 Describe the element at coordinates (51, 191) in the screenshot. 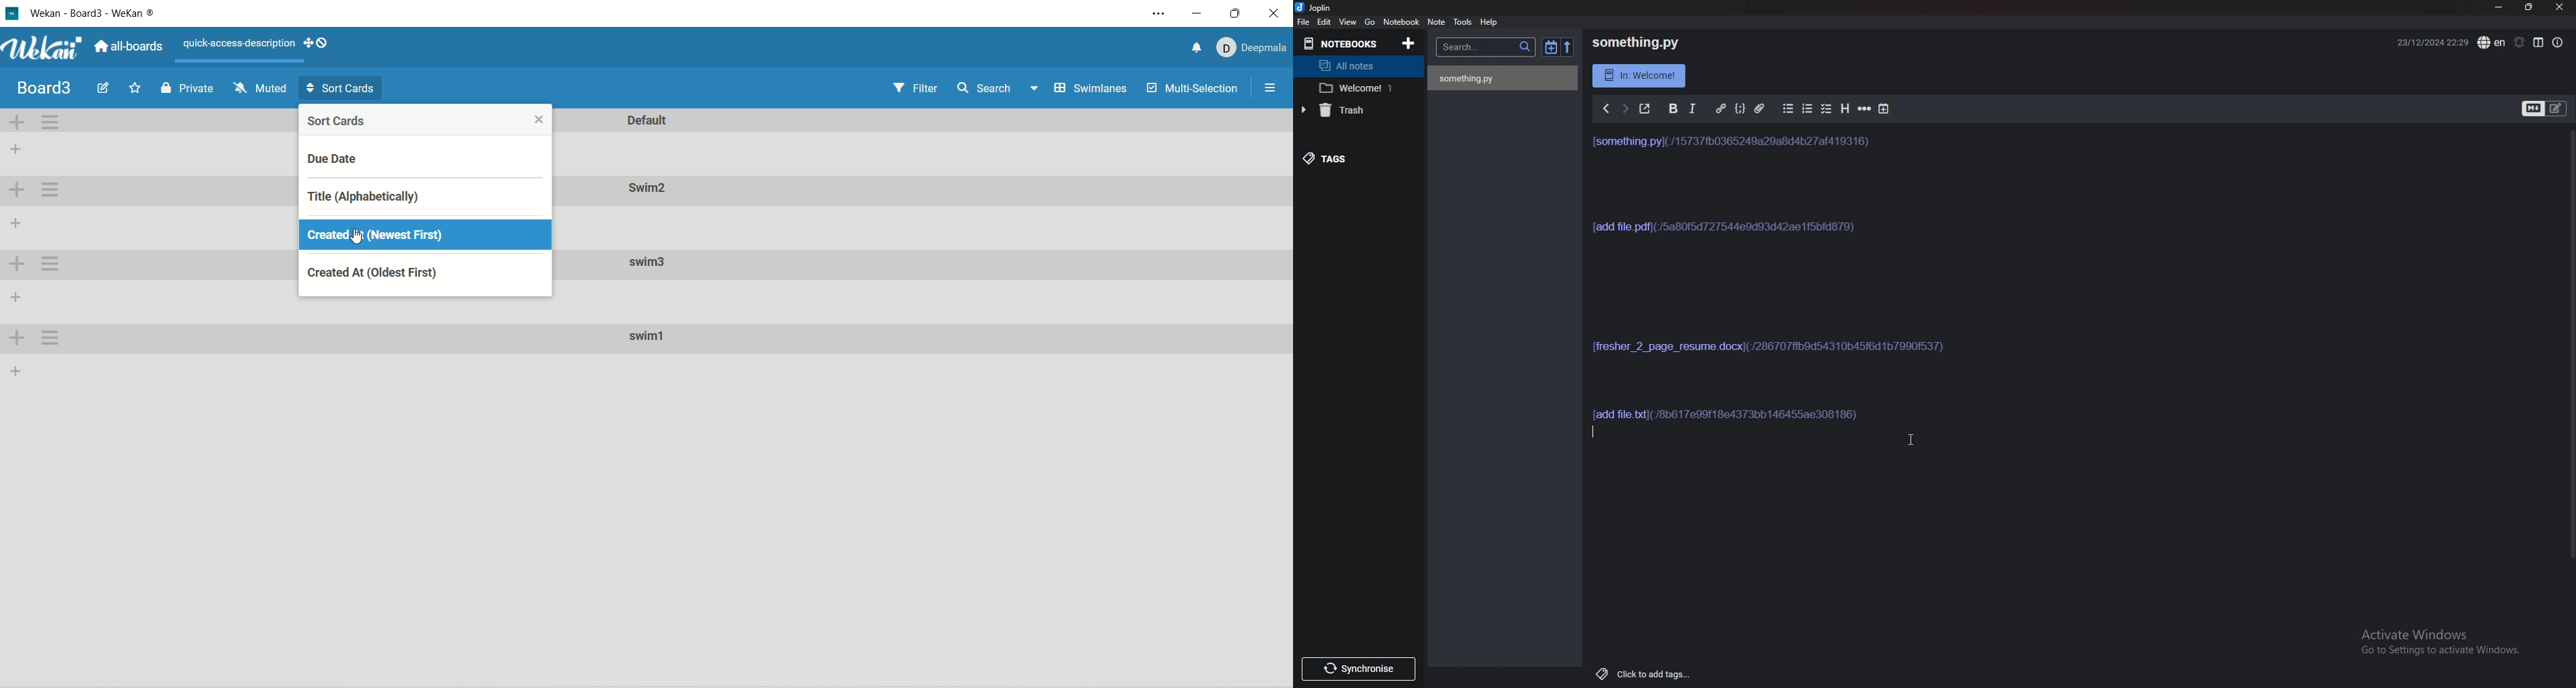

I see `swimlane actions` at that location.